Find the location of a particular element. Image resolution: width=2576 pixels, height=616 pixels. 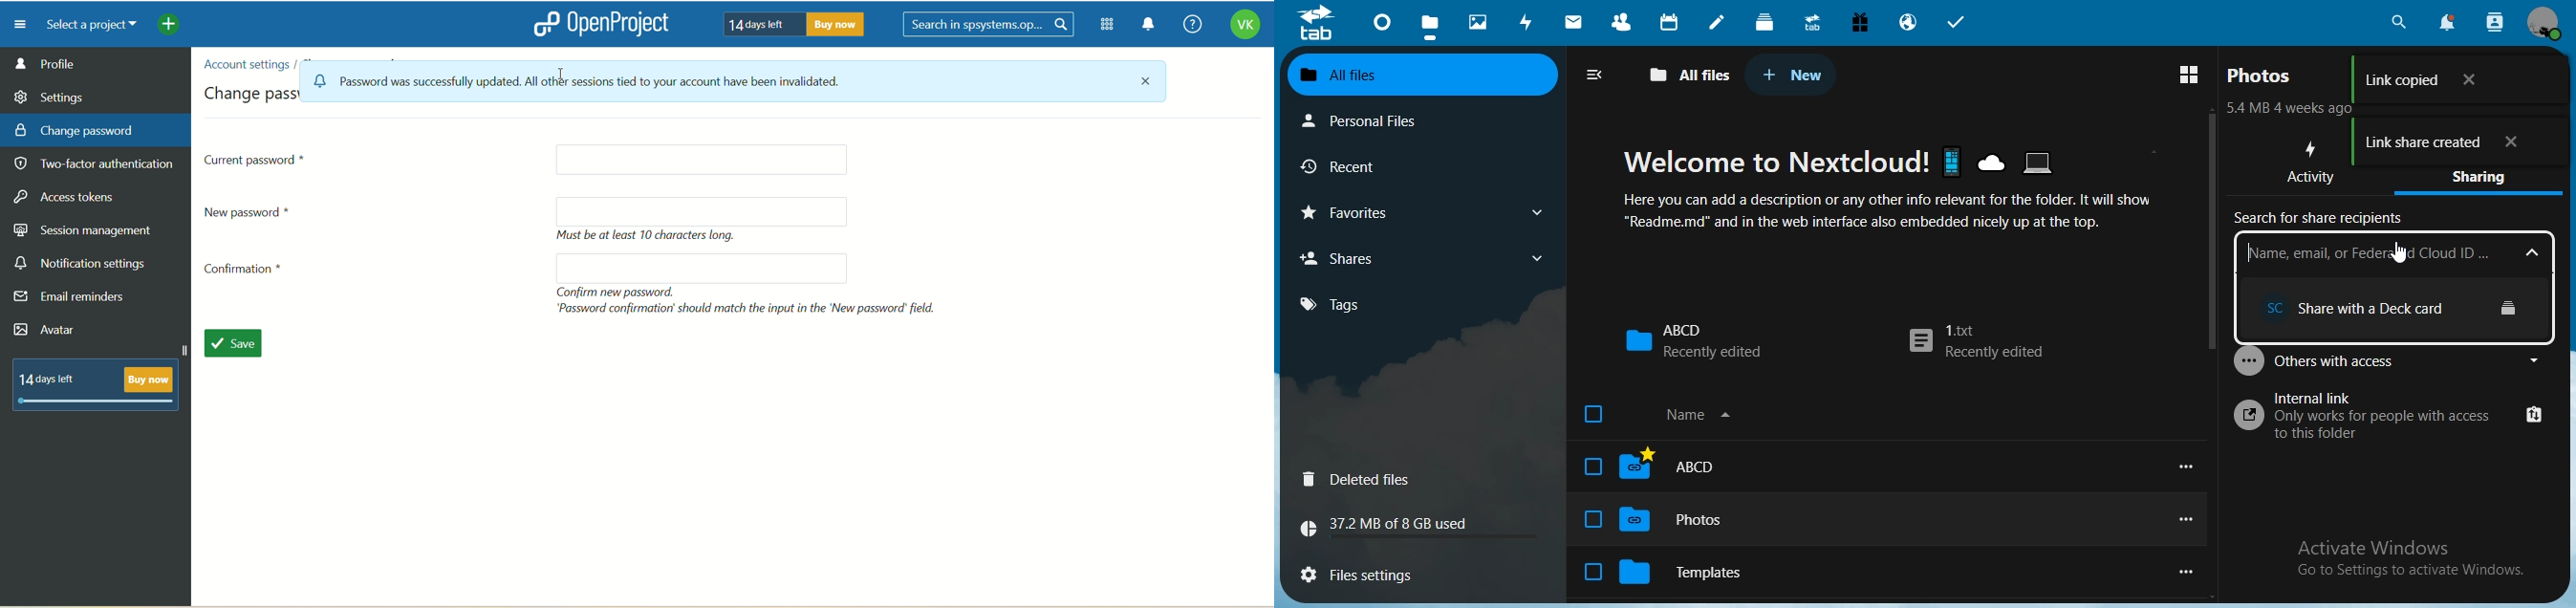

more options is located at coordinates (2191, 571).